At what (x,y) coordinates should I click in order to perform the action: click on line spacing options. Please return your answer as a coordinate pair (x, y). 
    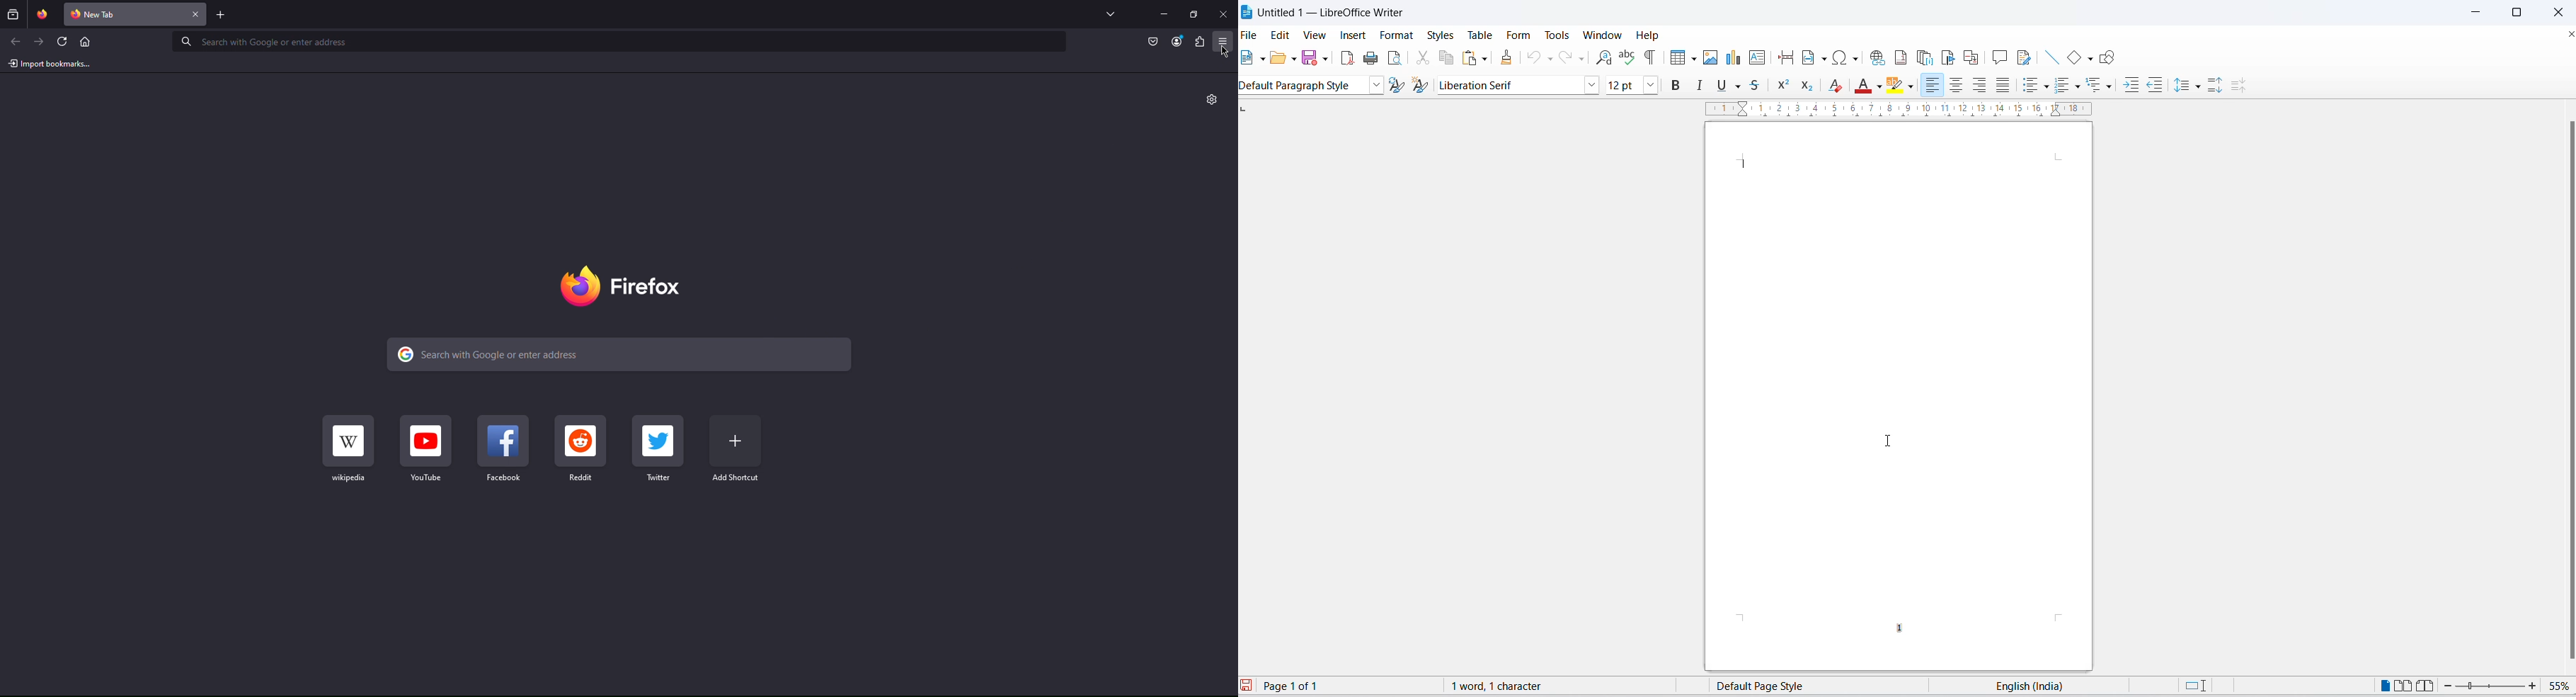
    Looking at the image, I should click on (2199, 86).